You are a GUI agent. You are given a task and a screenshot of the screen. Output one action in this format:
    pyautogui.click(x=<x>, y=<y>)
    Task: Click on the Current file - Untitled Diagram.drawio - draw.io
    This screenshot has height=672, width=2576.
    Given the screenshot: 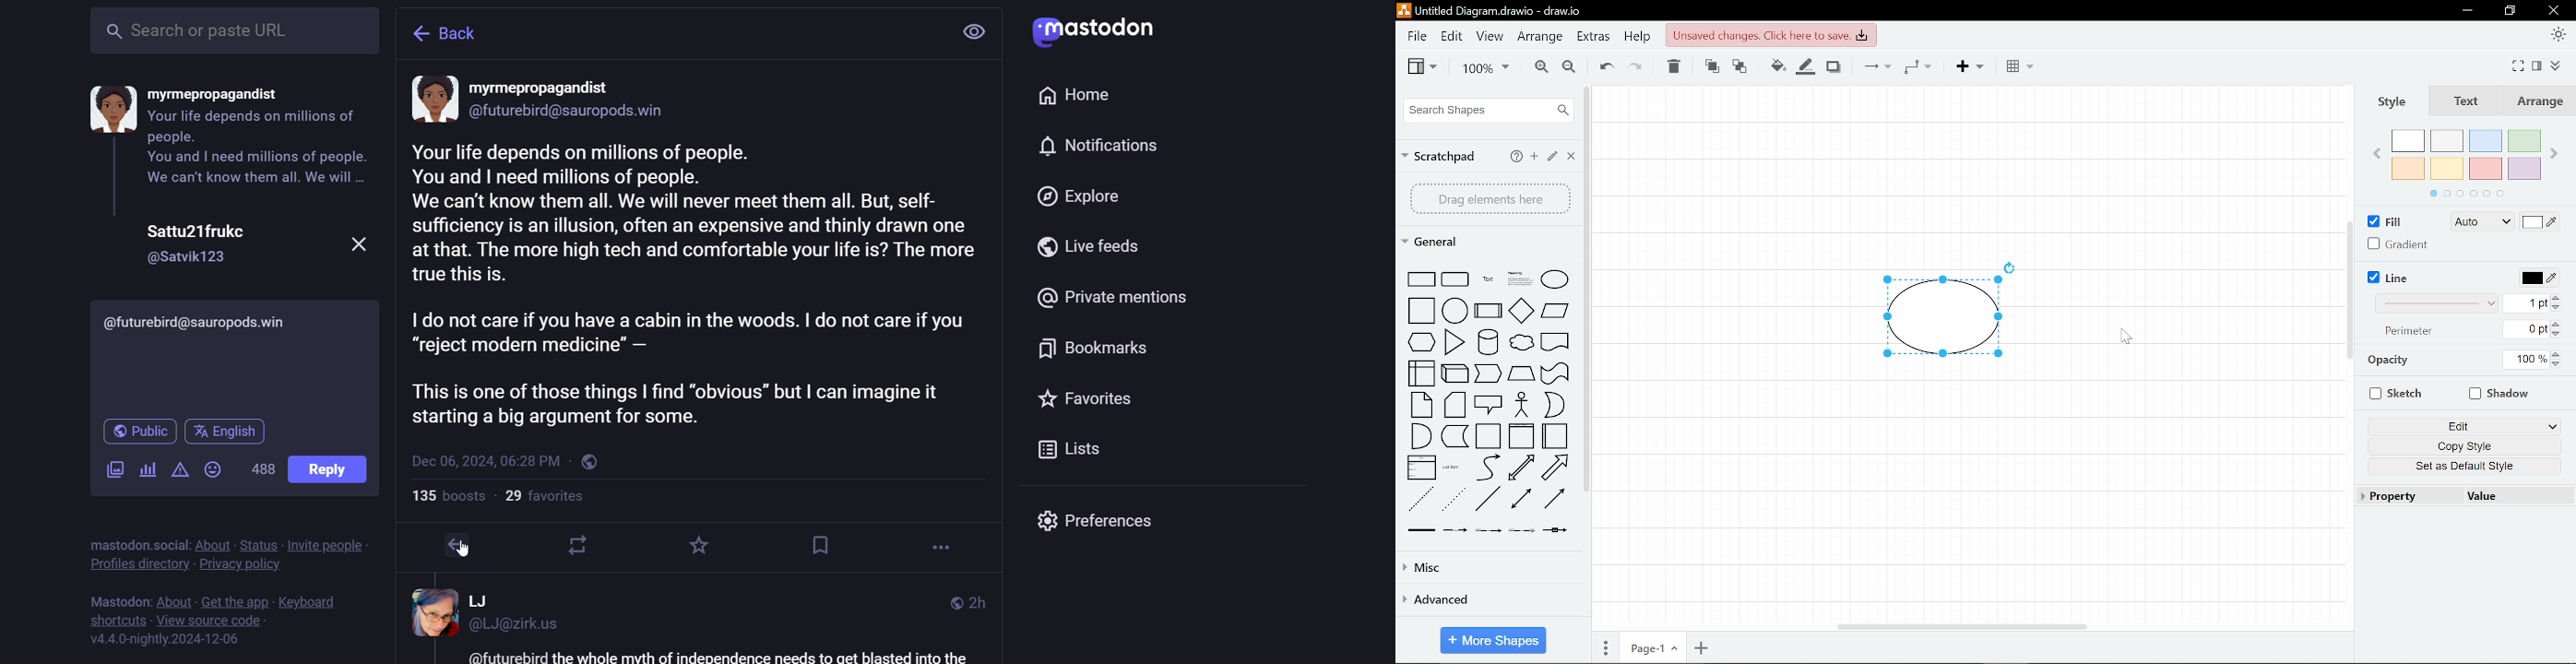 What is the action you would take?
    pyautogui.click(x=1496, y=10)
    